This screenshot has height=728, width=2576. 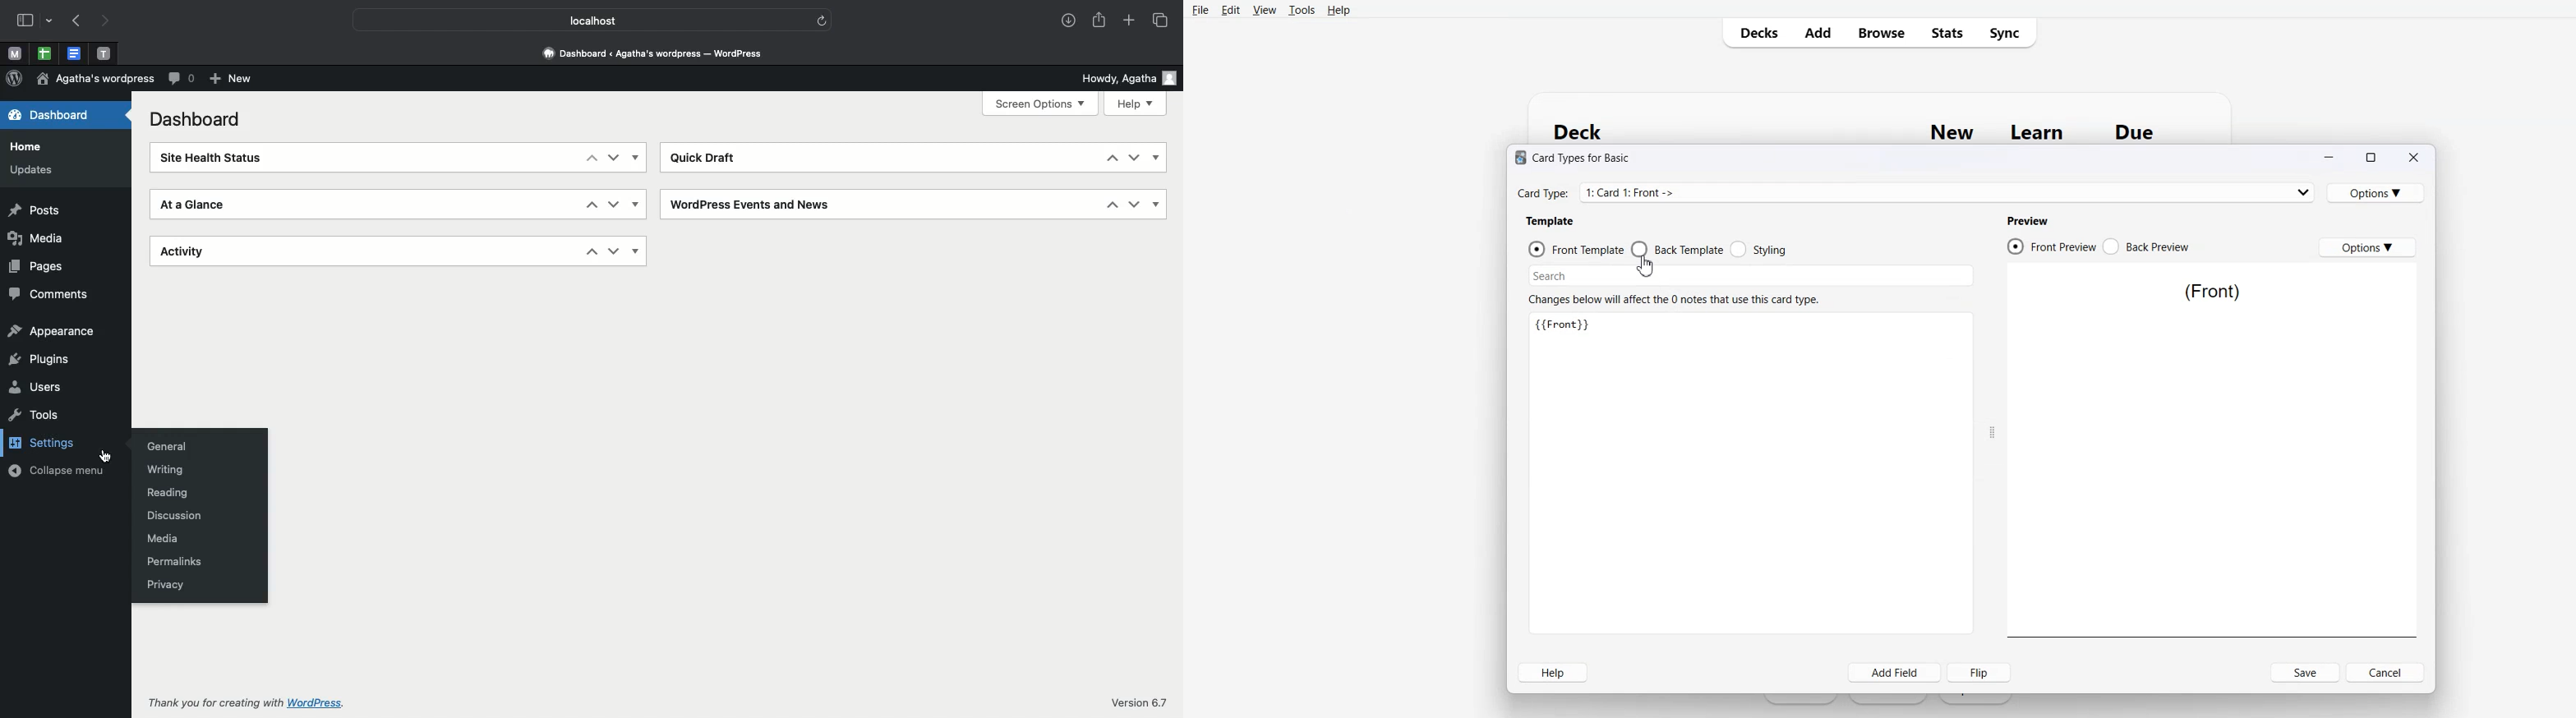 What do you see at coordinates (1115, 159) in the screenshot?
I see `Up` at bounding box center [1115, 159].